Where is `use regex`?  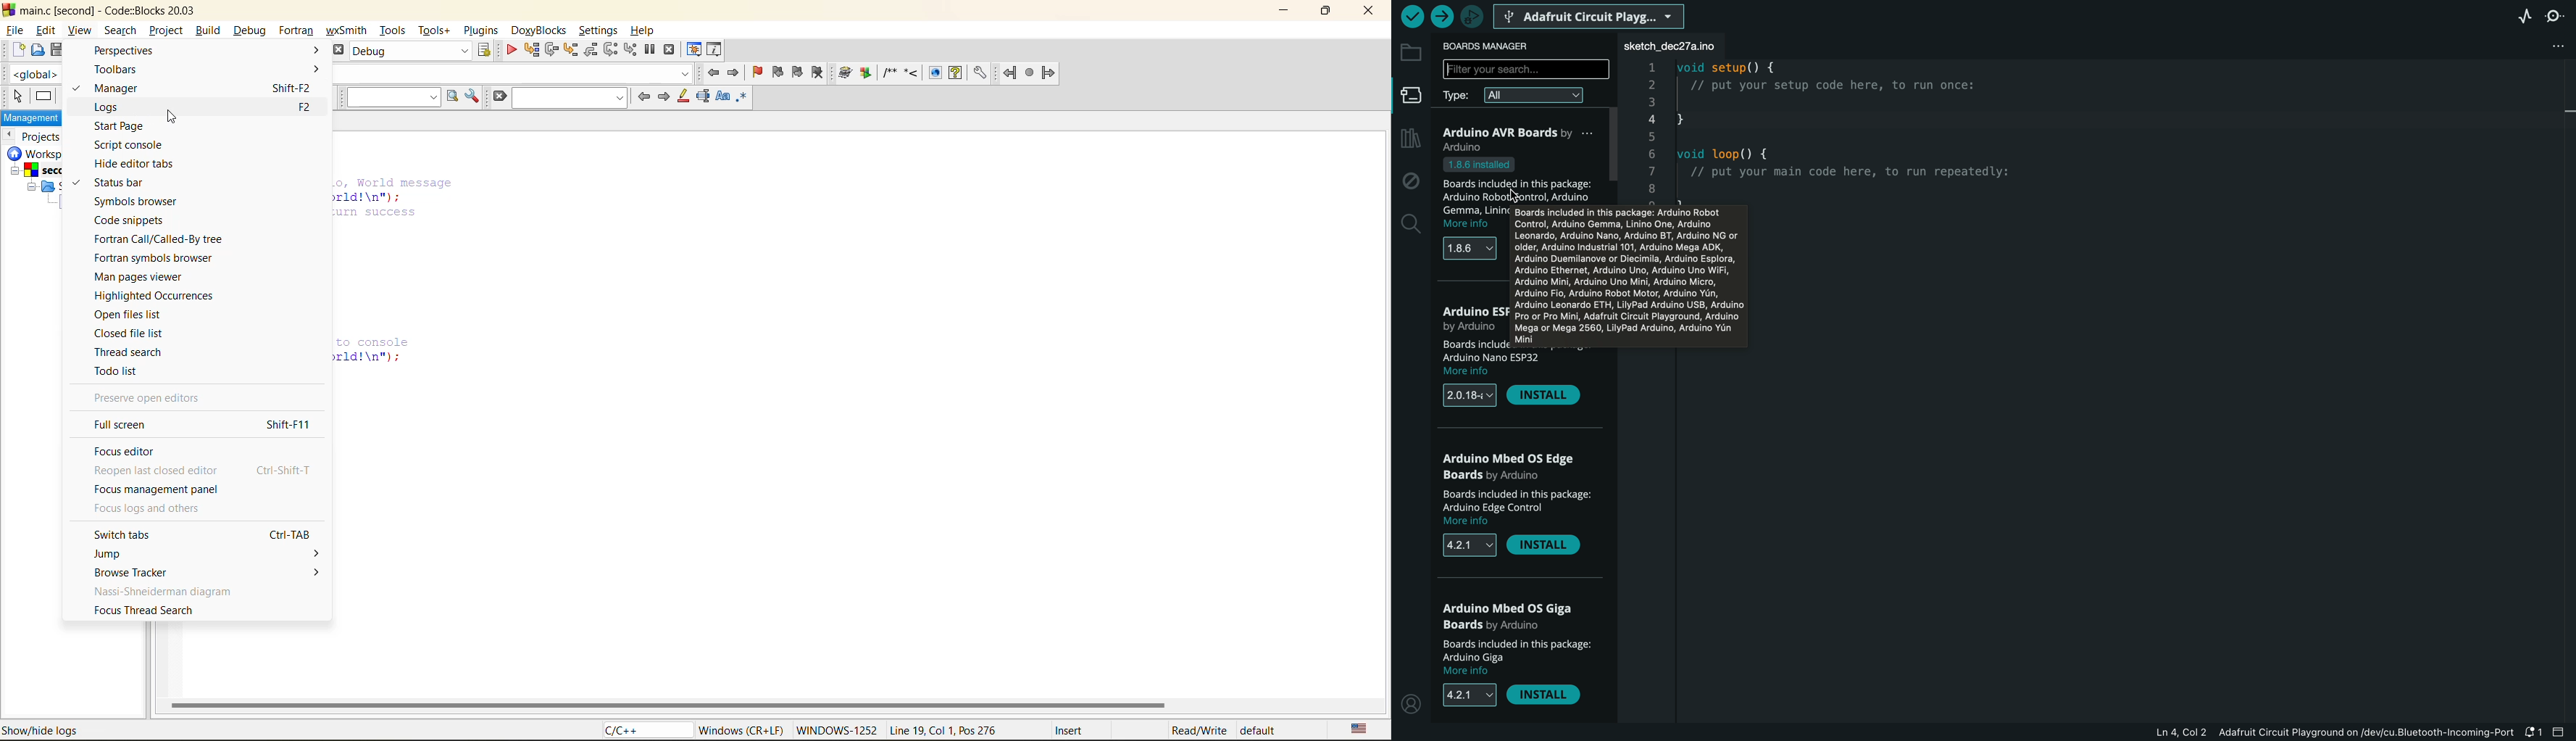 use regex is located at coordinates (743, 99).